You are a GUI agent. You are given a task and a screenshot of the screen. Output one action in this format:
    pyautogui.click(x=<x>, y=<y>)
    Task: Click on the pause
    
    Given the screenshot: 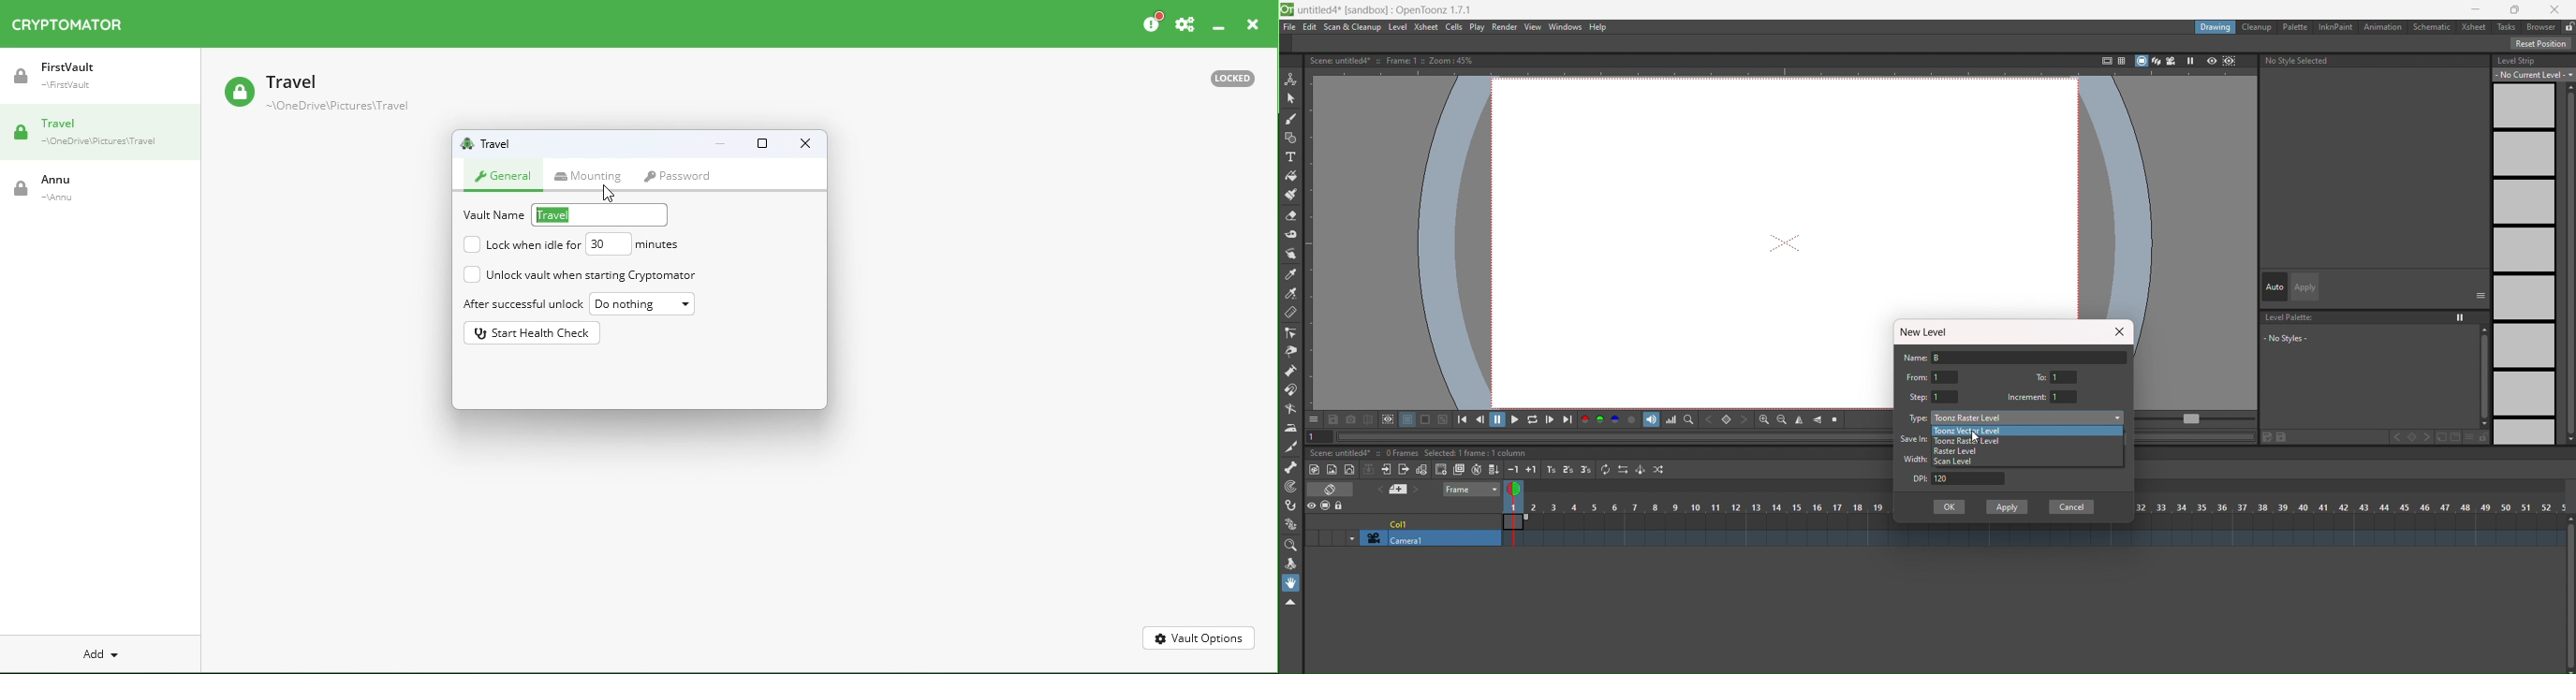 What is the action you would take?
    pyautogui.click(x=1498, y=419)
    